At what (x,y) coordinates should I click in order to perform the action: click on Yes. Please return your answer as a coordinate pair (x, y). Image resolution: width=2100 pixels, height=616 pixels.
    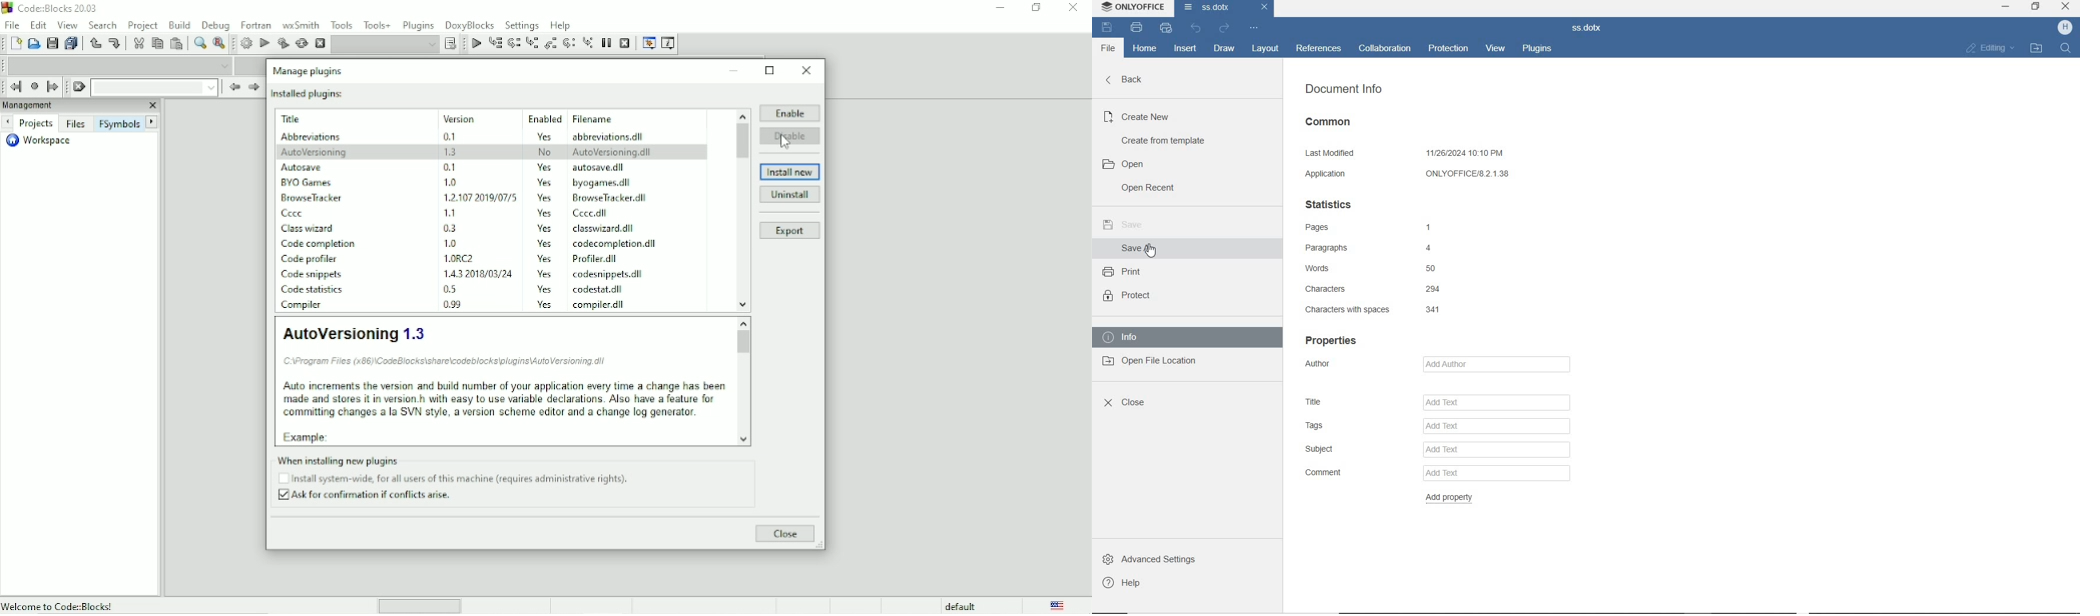
    Looking at the image, I should click on (540, 167).